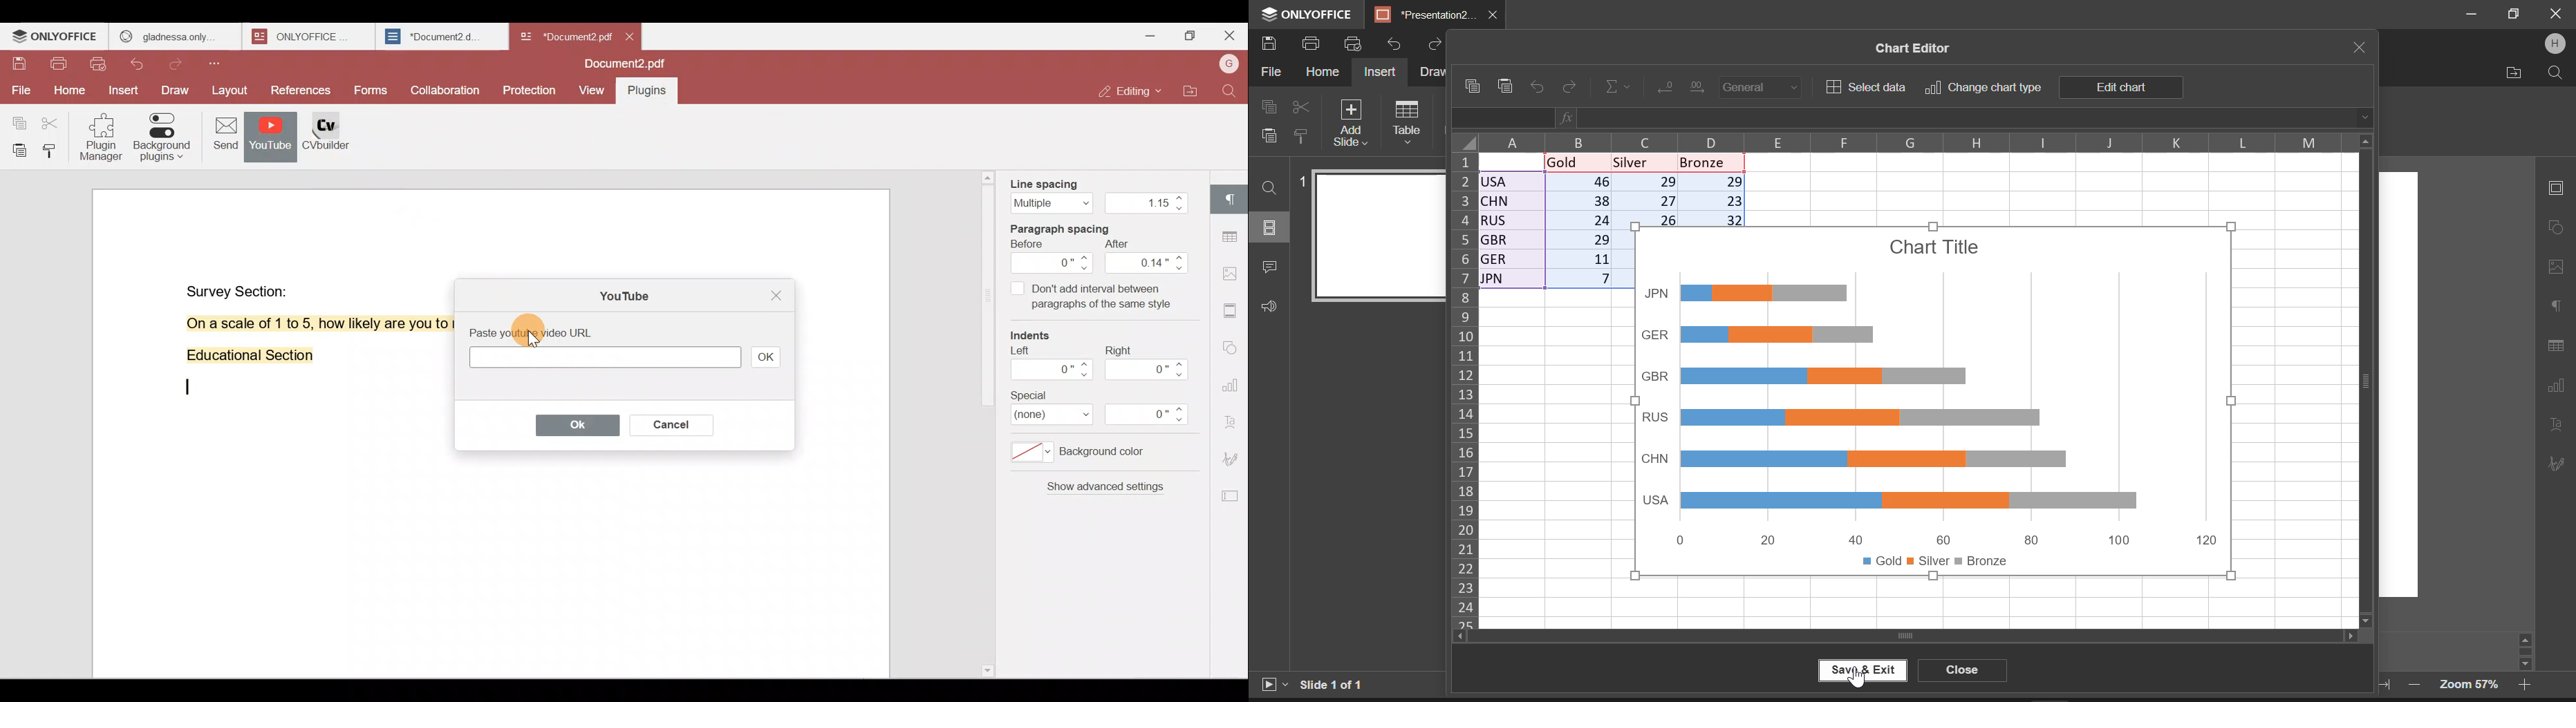 The width and height of the screenshot is (2576, 728). Describe the element at coordinates (2556, 346) in the screenshot. I see `Table Settings` at that location.